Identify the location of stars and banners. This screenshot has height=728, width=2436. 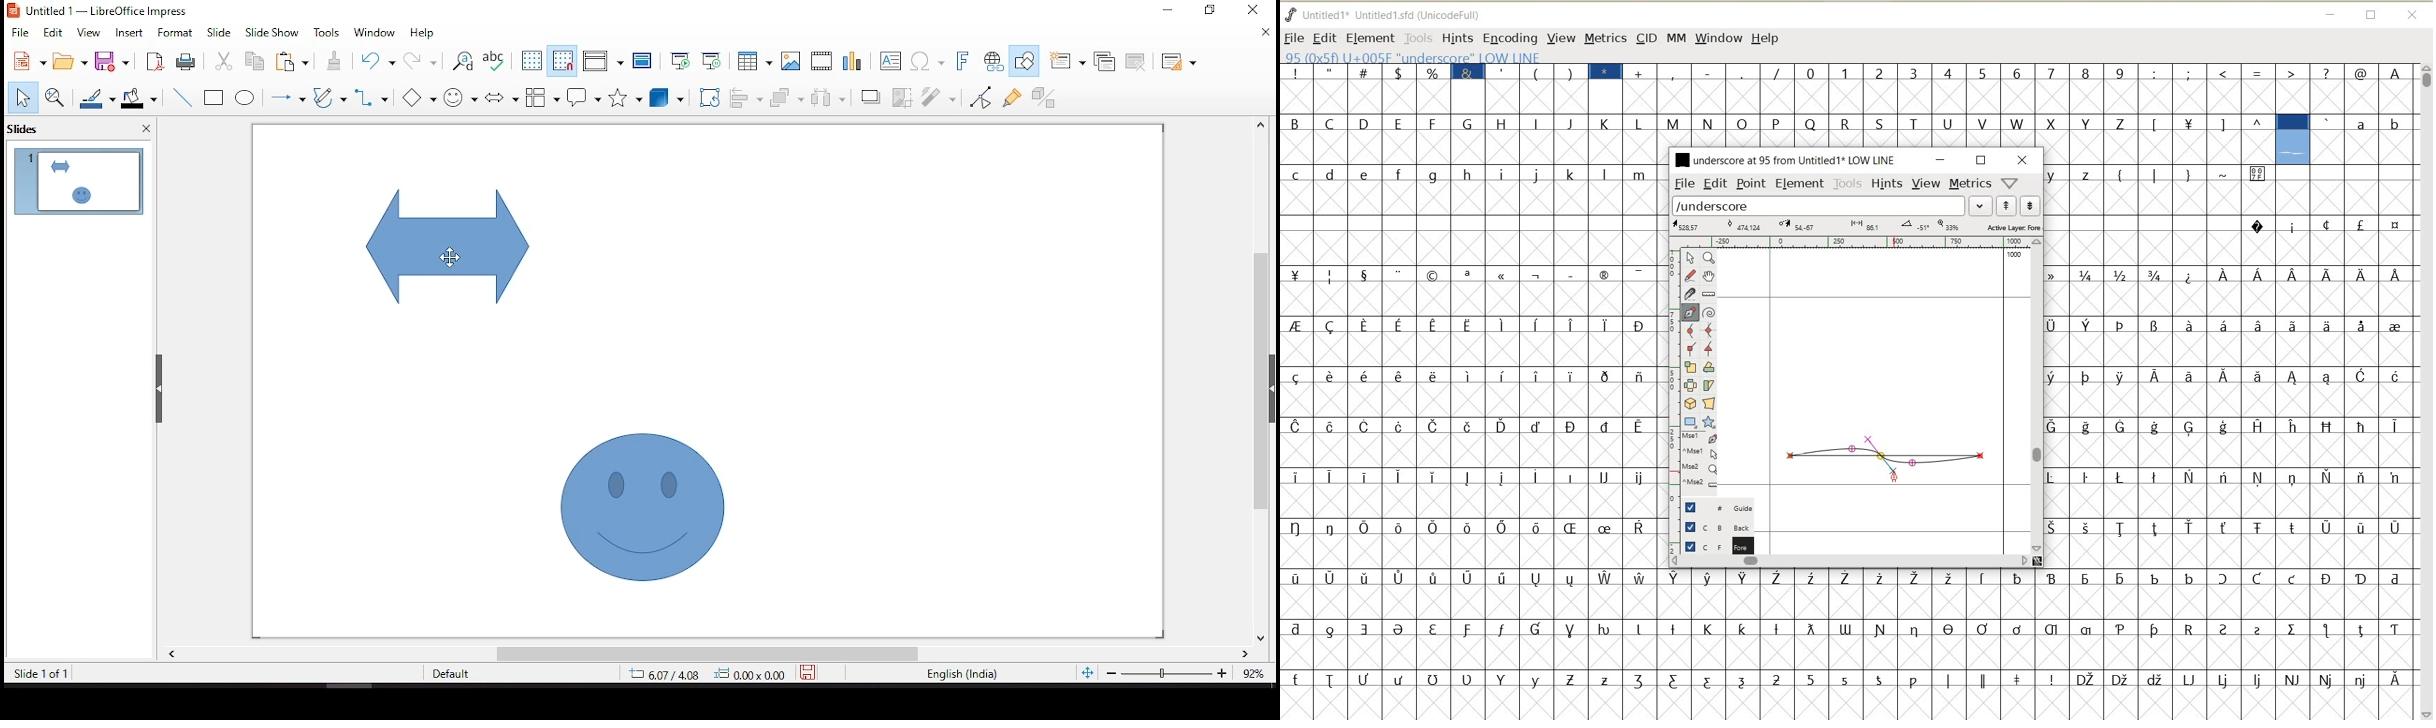
(623, 96).